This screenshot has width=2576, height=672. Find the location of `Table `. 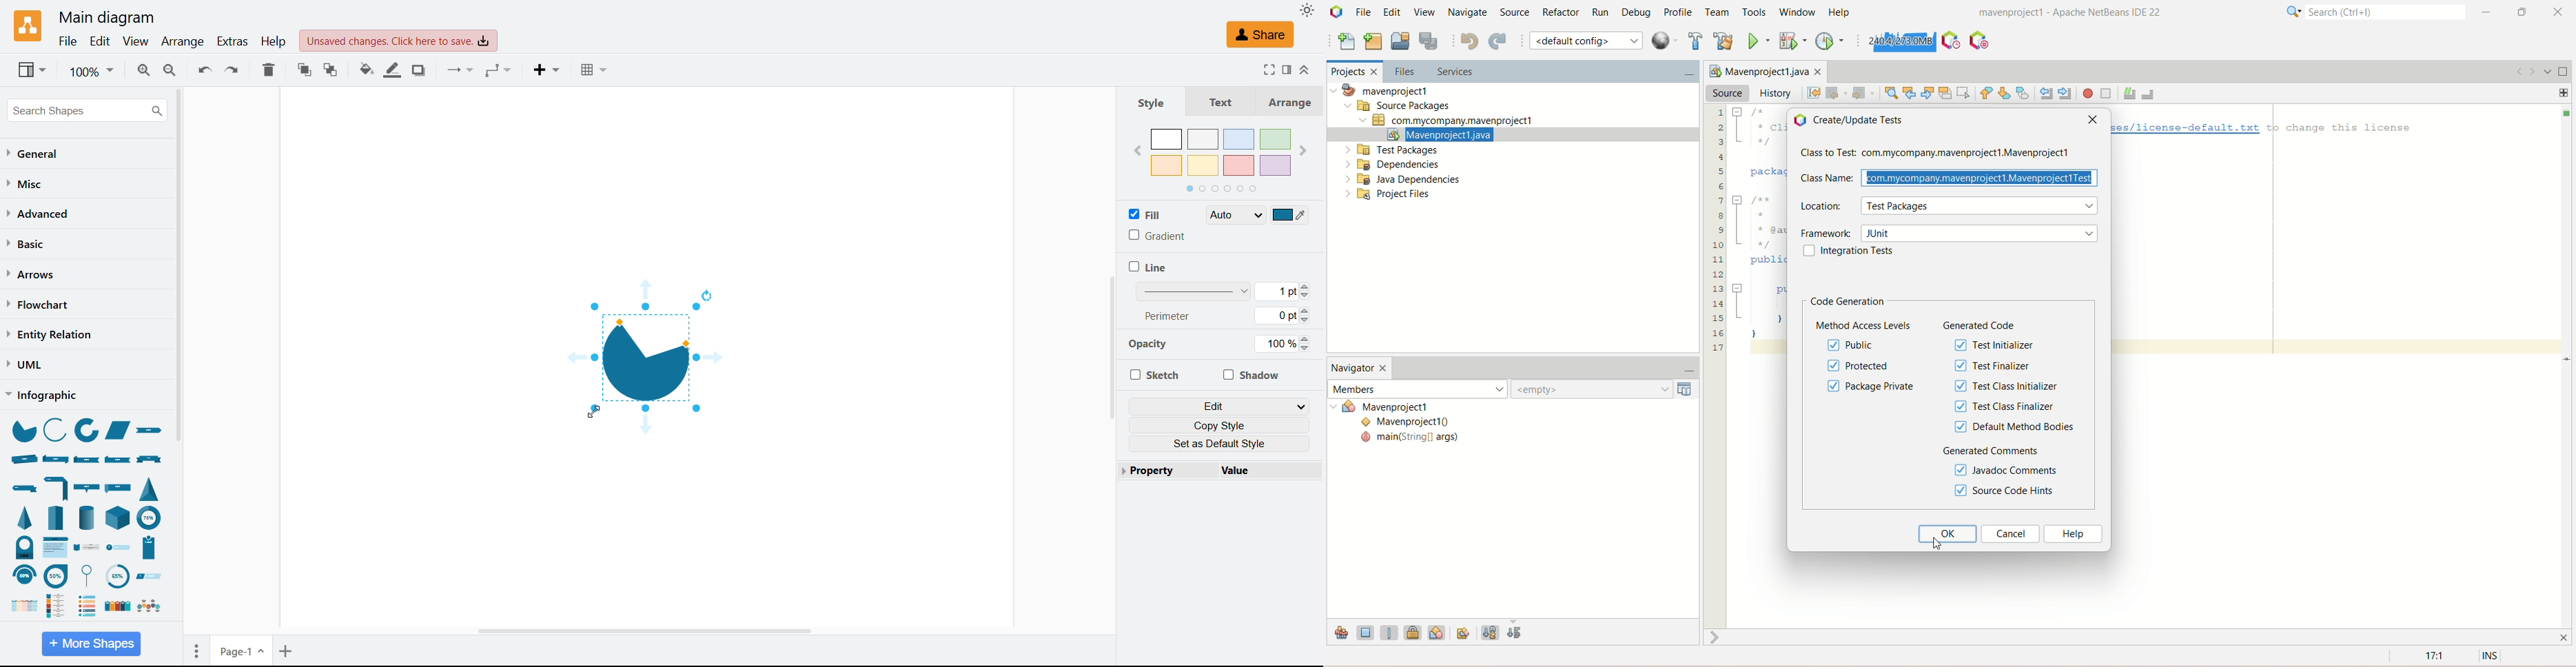

Table  is located at coordinates (597, 70).